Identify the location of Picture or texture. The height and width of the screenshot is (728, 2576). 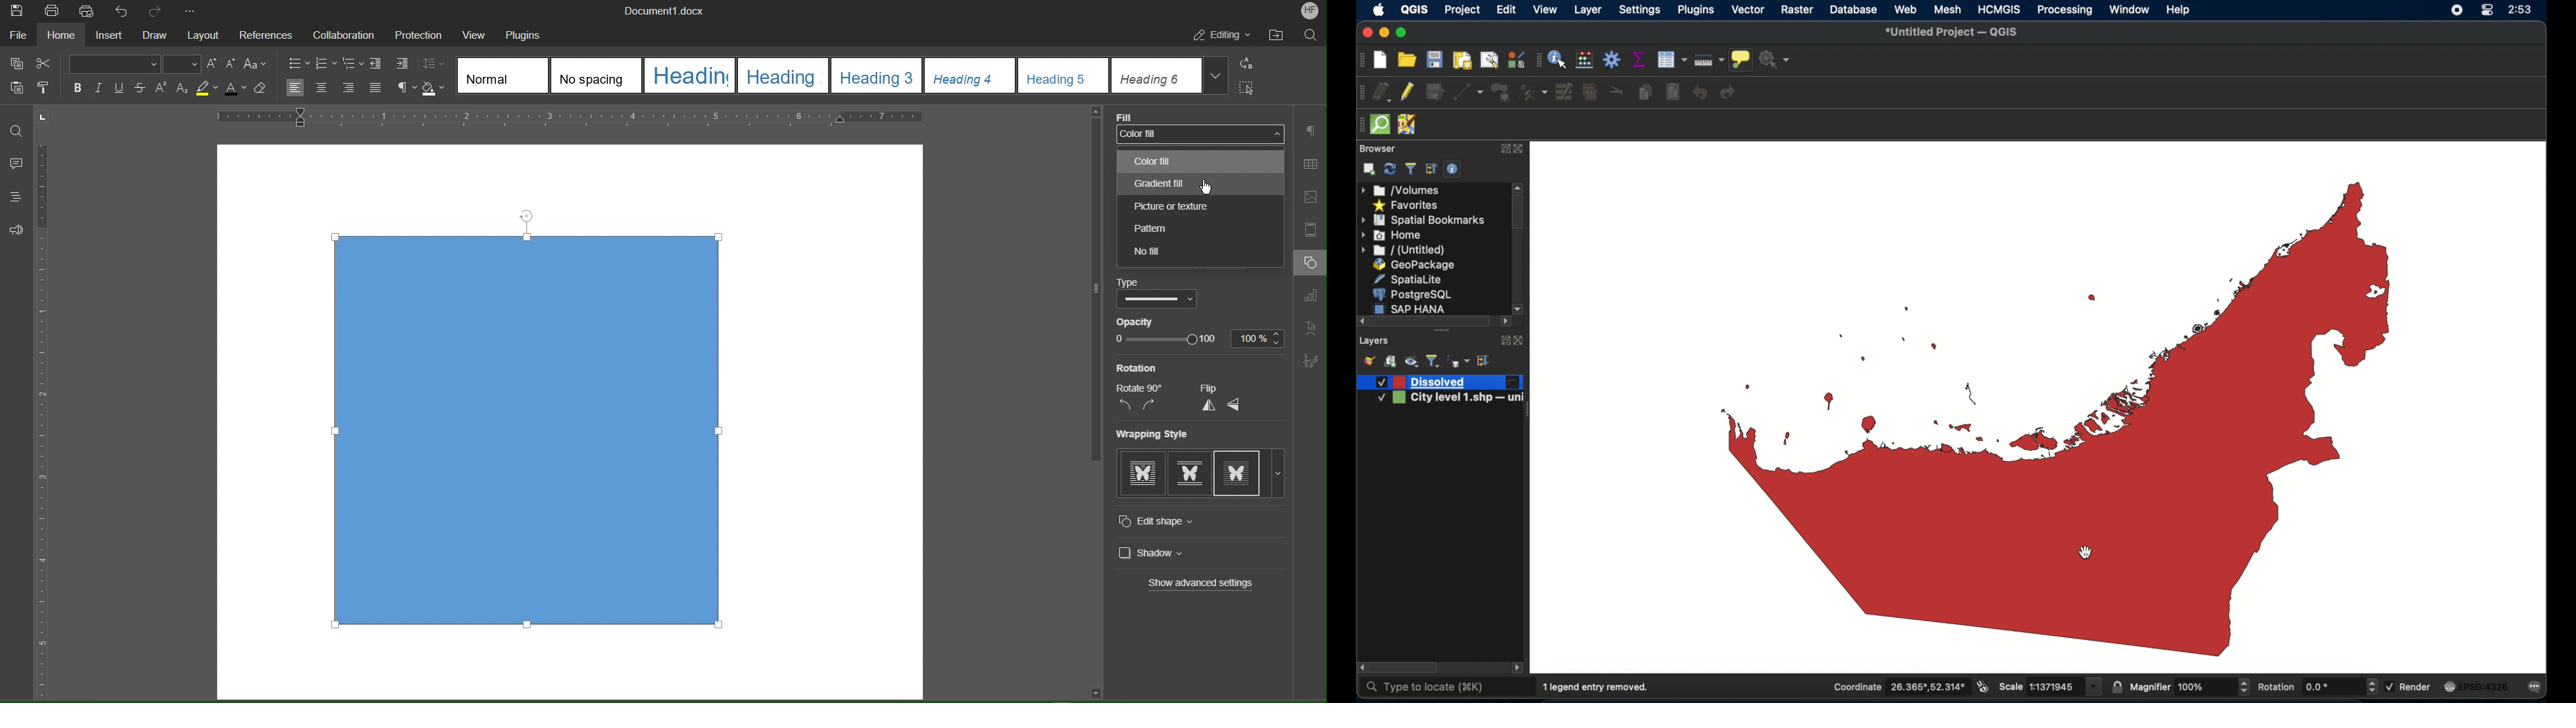
(1176, 208).